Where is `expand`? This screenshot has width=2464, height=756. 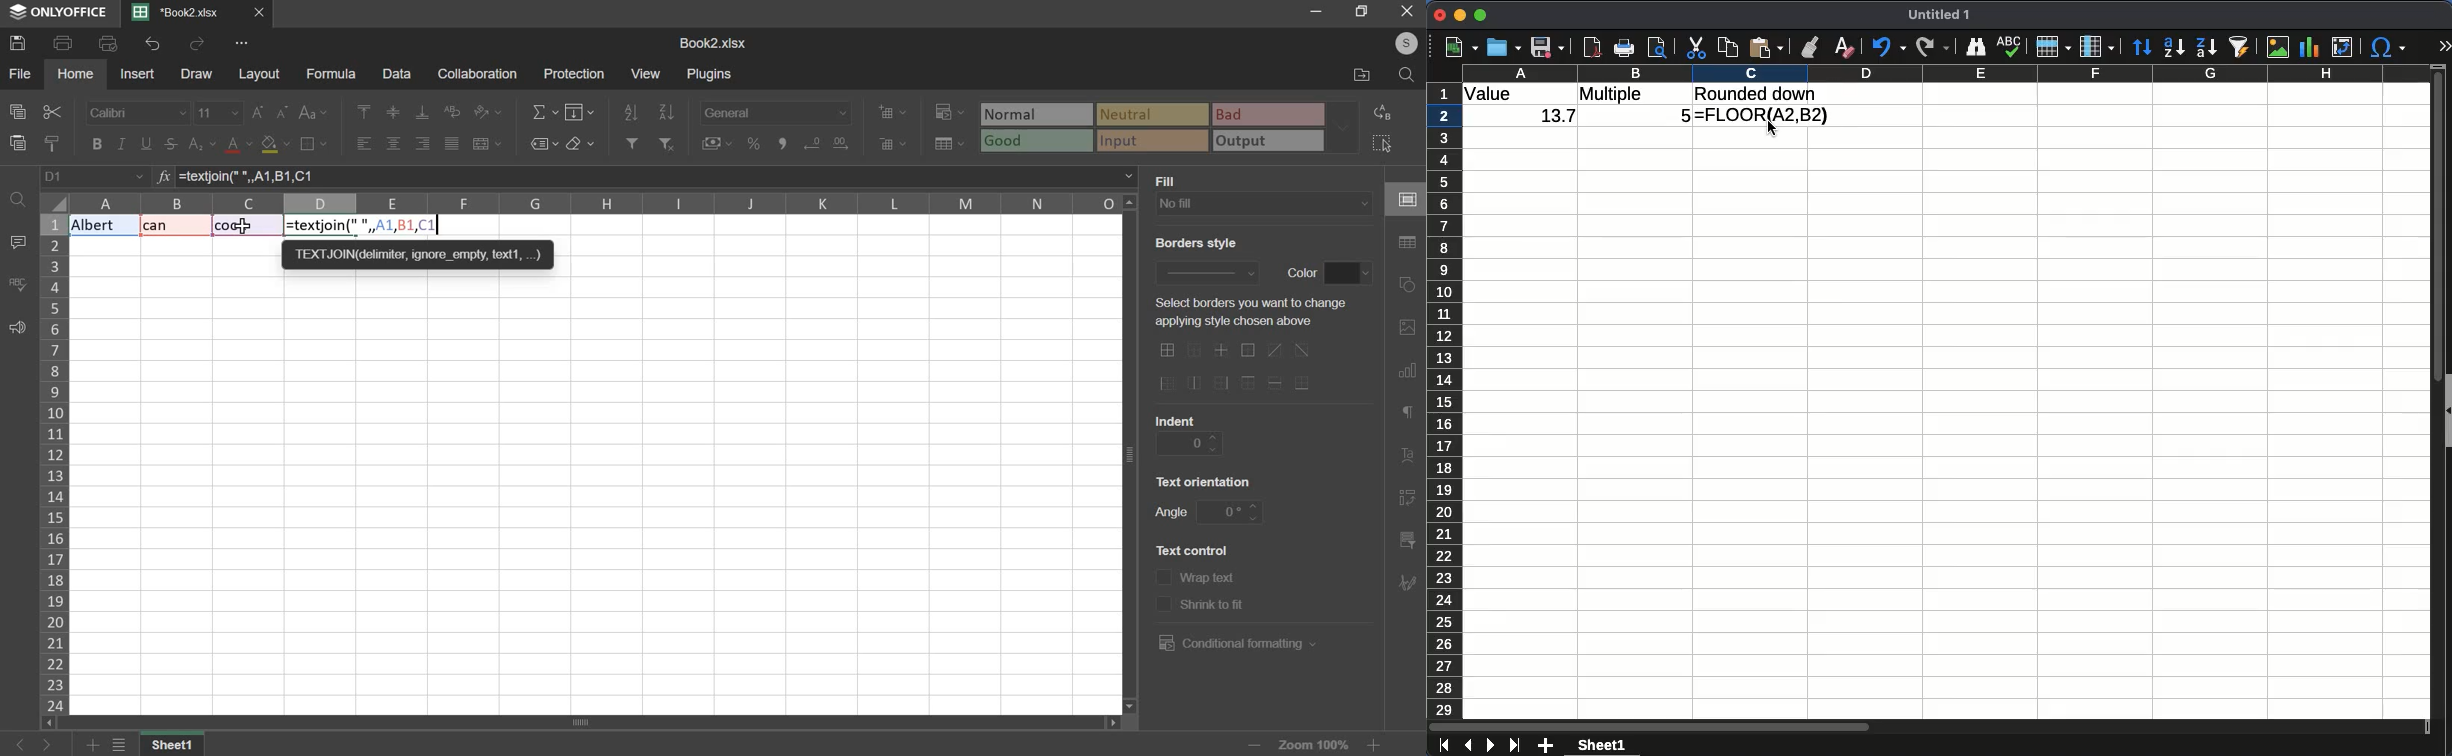 expand is located at coordinates (2444, 46).